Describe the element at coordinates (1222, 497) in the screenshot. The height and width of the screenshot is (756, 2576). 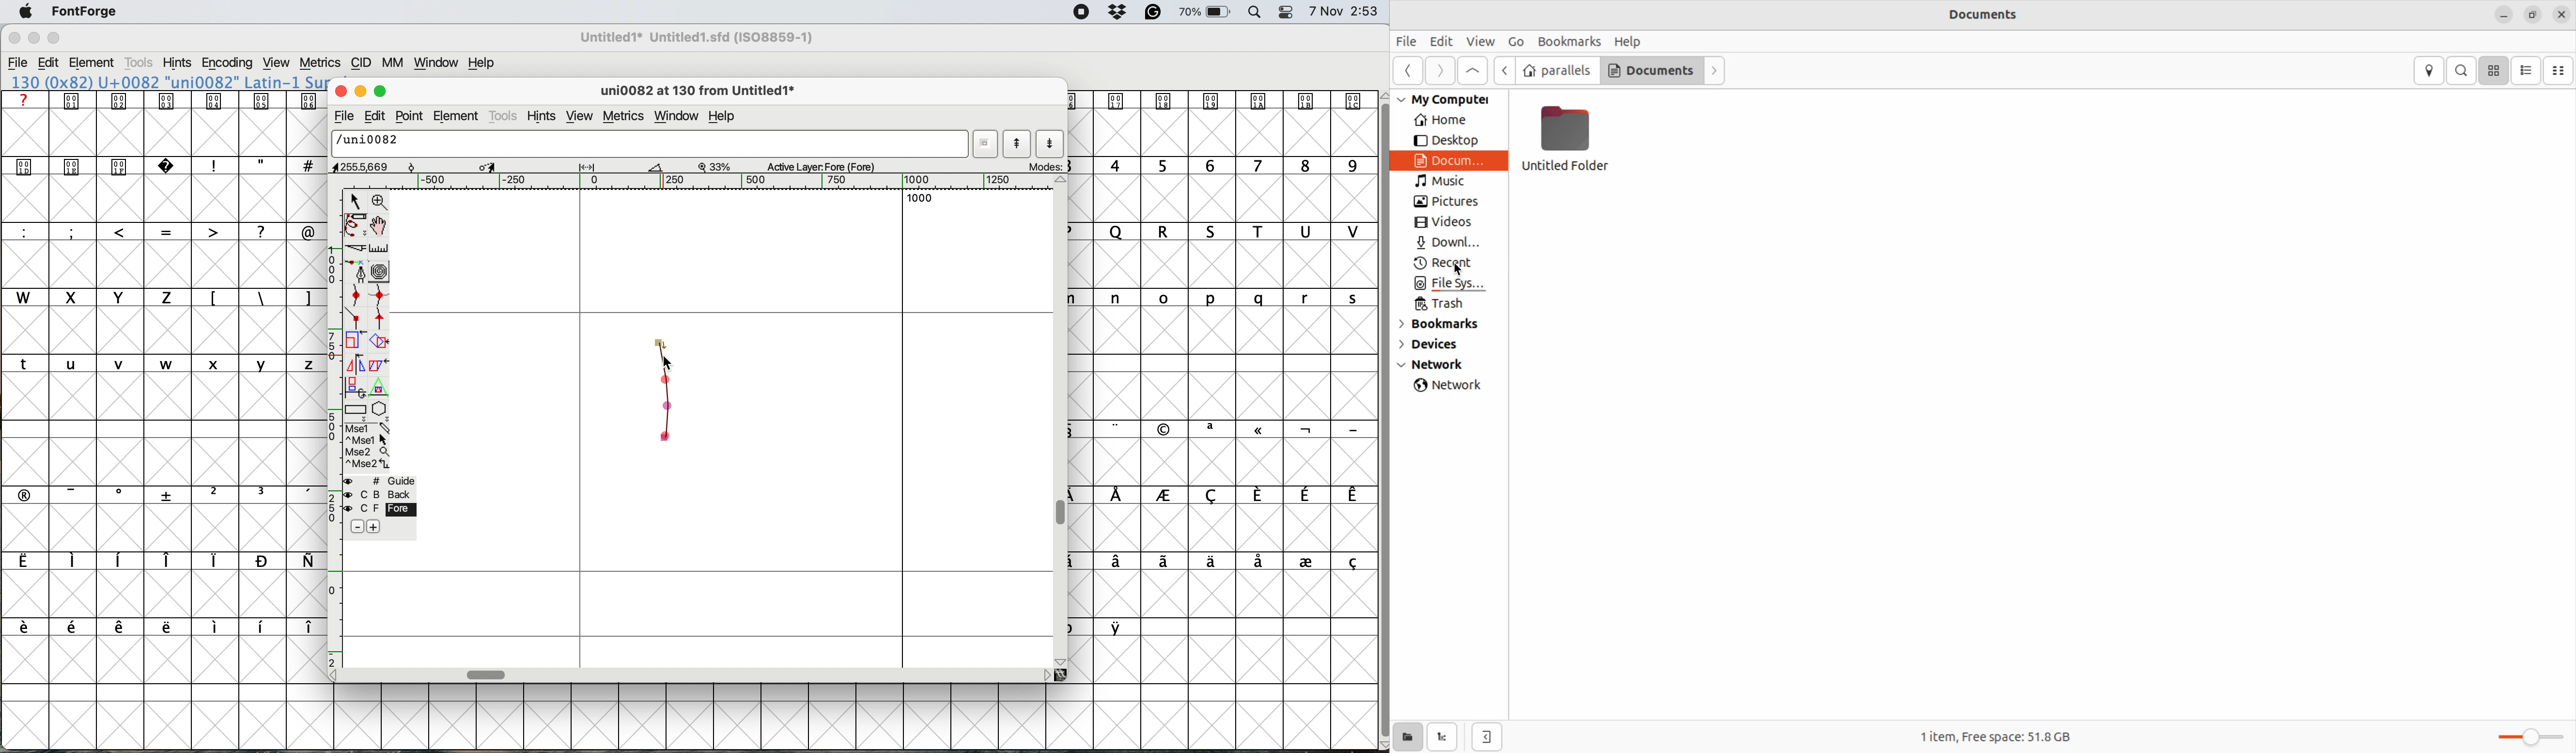
I see `special characters` at that location.